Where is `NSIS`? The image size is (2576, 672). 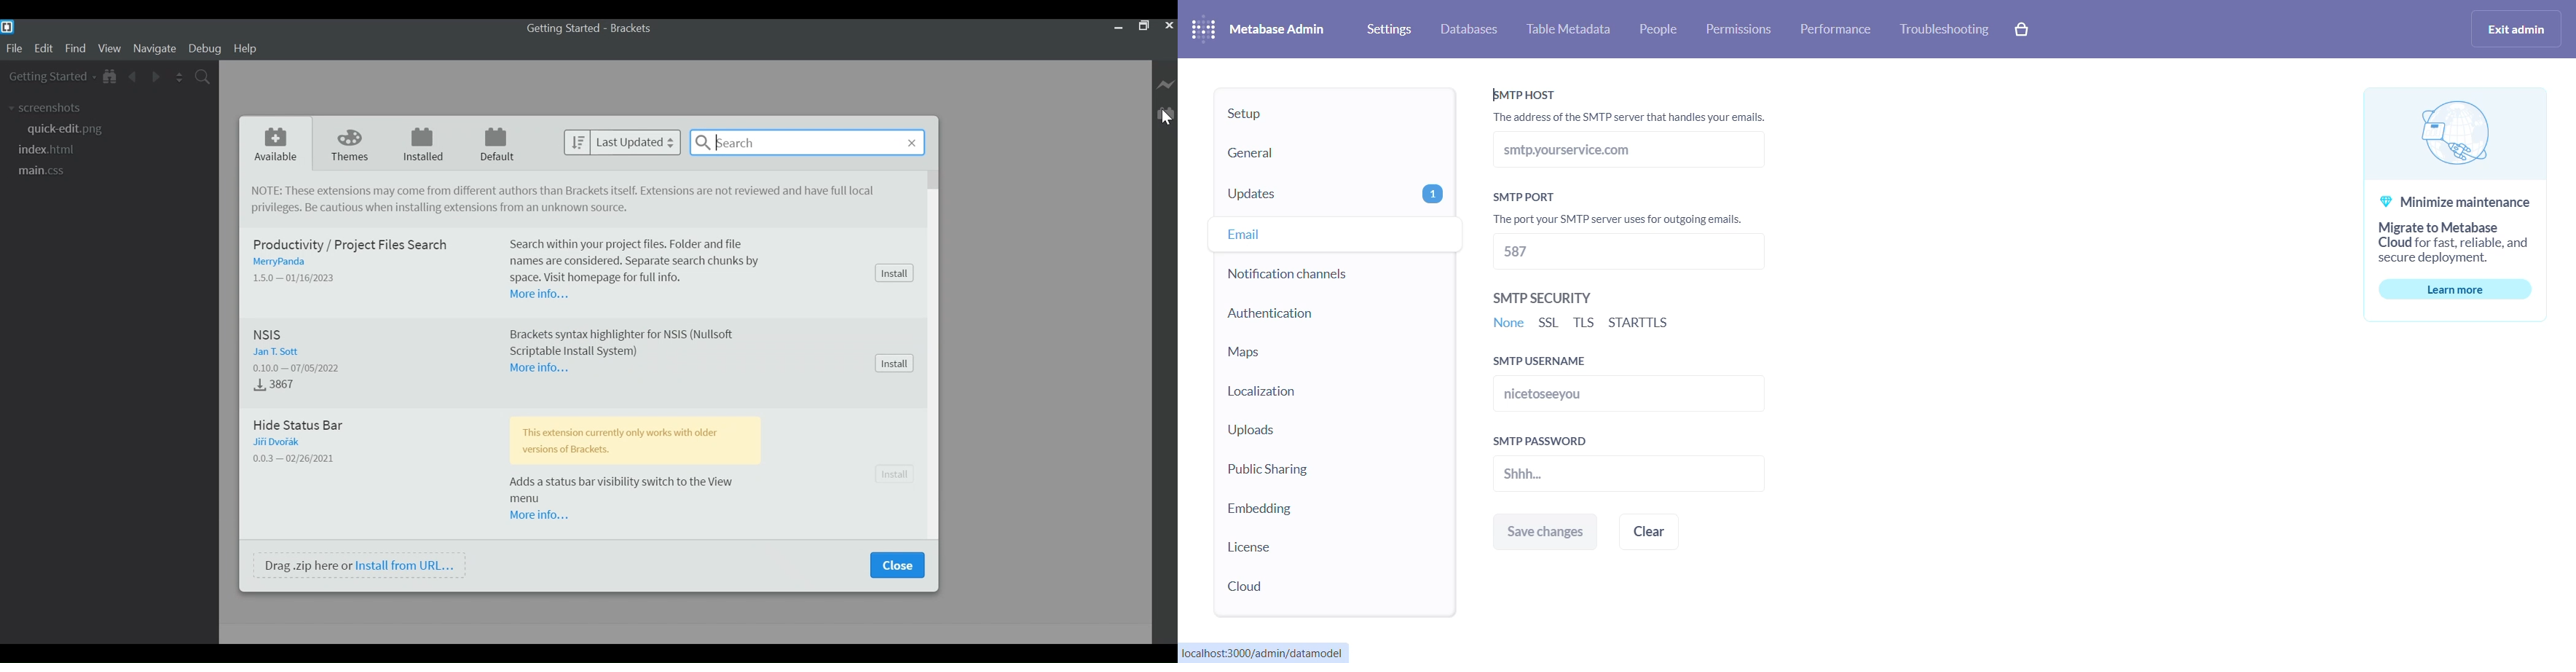
NSIS is located at coordinates (271, 335).